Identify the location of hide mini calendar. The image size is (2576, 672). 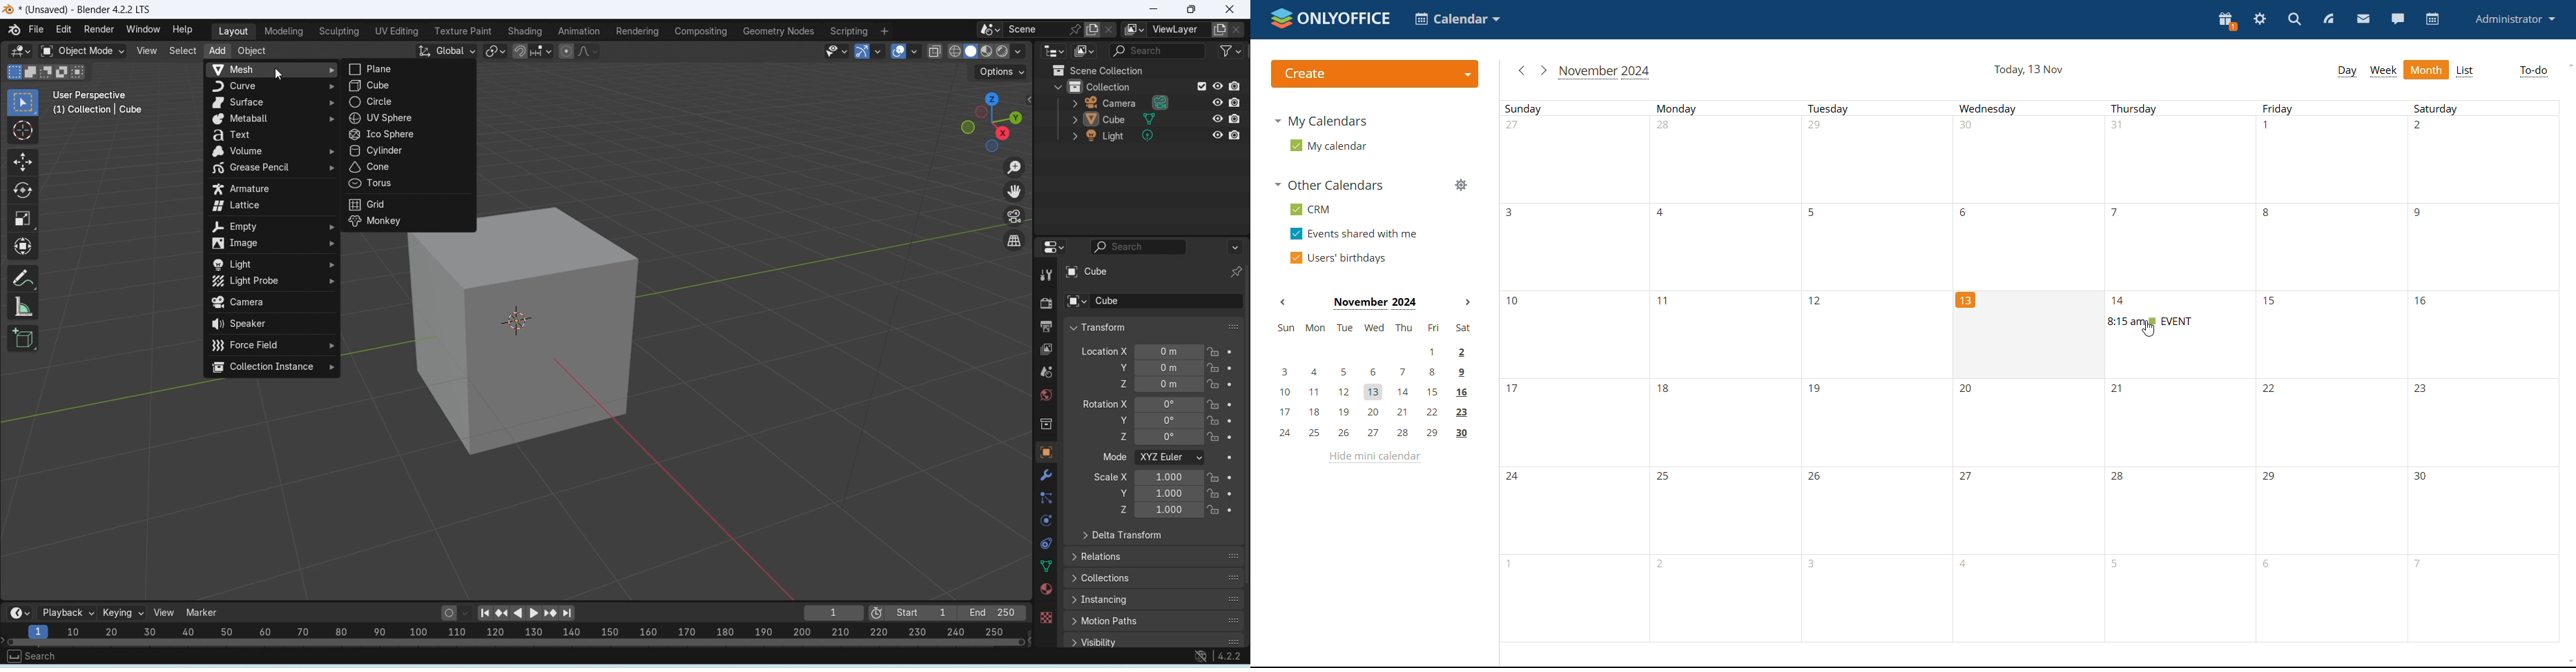
(1373, 457).